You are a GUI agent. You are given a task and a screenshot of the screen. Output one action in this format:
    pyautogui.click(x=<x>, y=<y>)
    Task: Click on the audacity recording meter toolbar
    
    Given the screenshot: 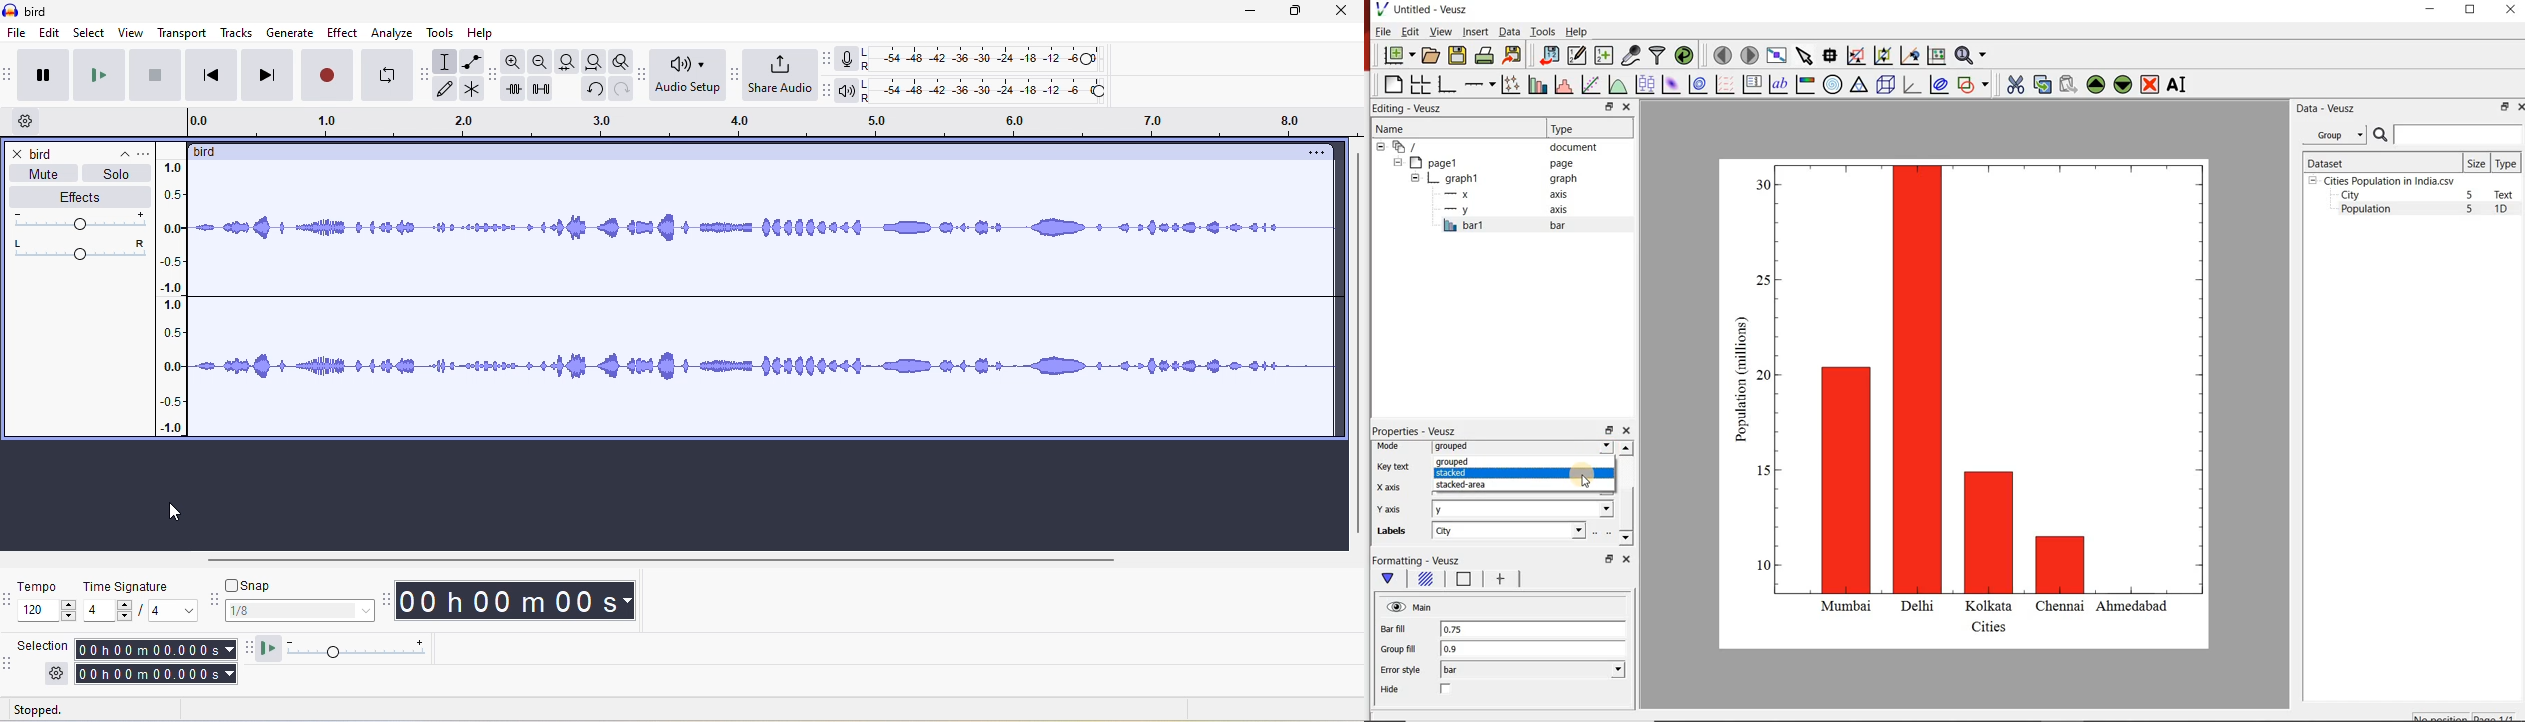 What is the action you would take?
    pyautogui.click(x=822, y=58)
    